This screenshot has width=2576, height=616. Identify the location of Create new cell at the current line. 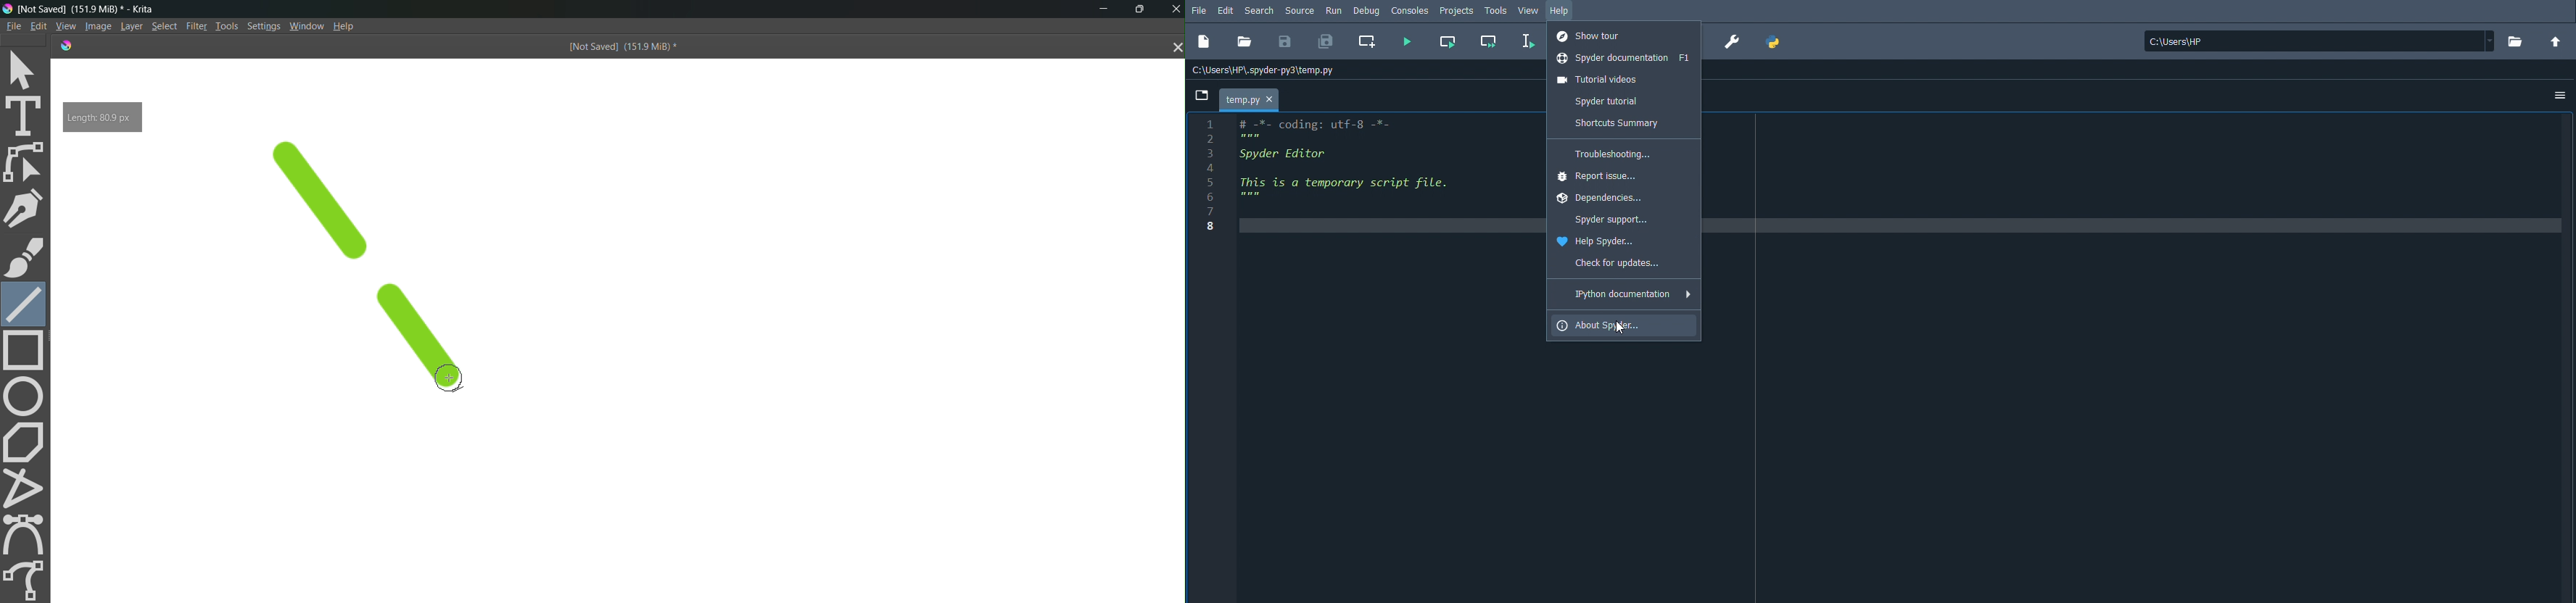
(1366, 41).